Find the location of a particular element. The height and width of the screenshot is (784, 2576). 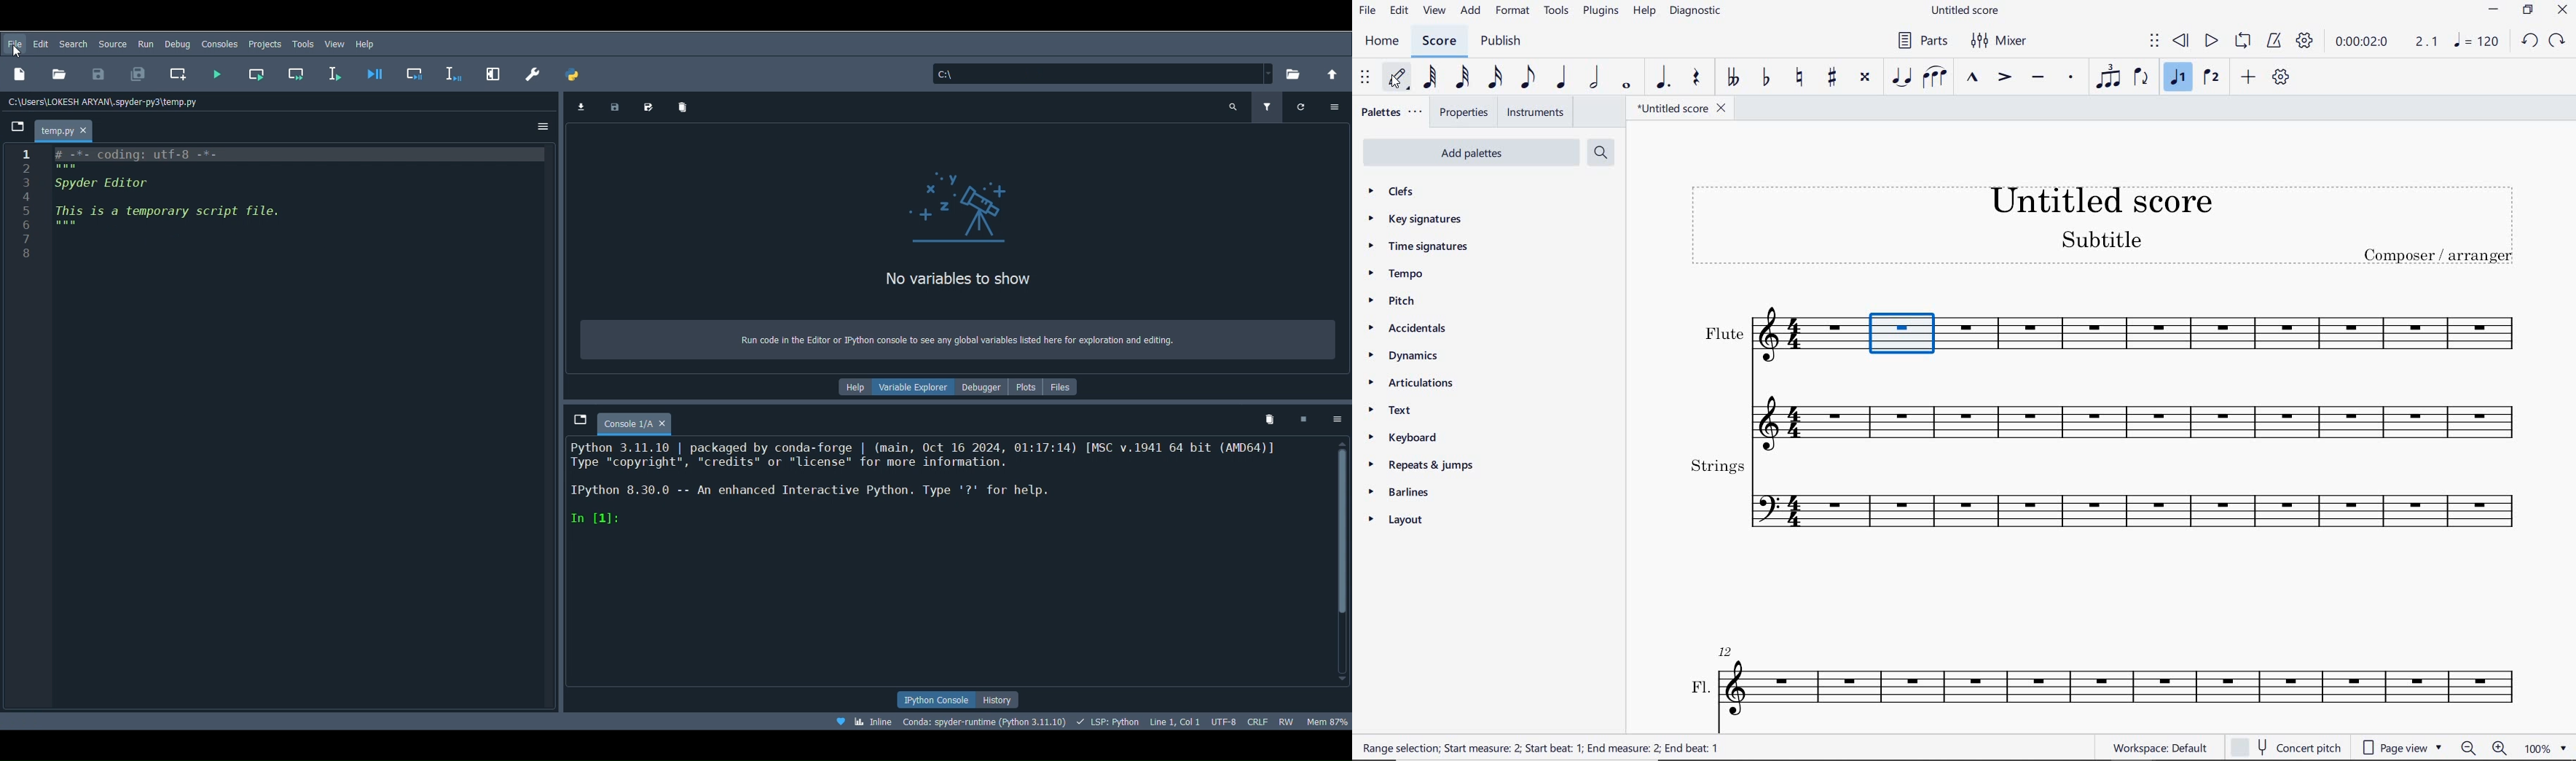

barlines is located at coordinates (1407, 495).